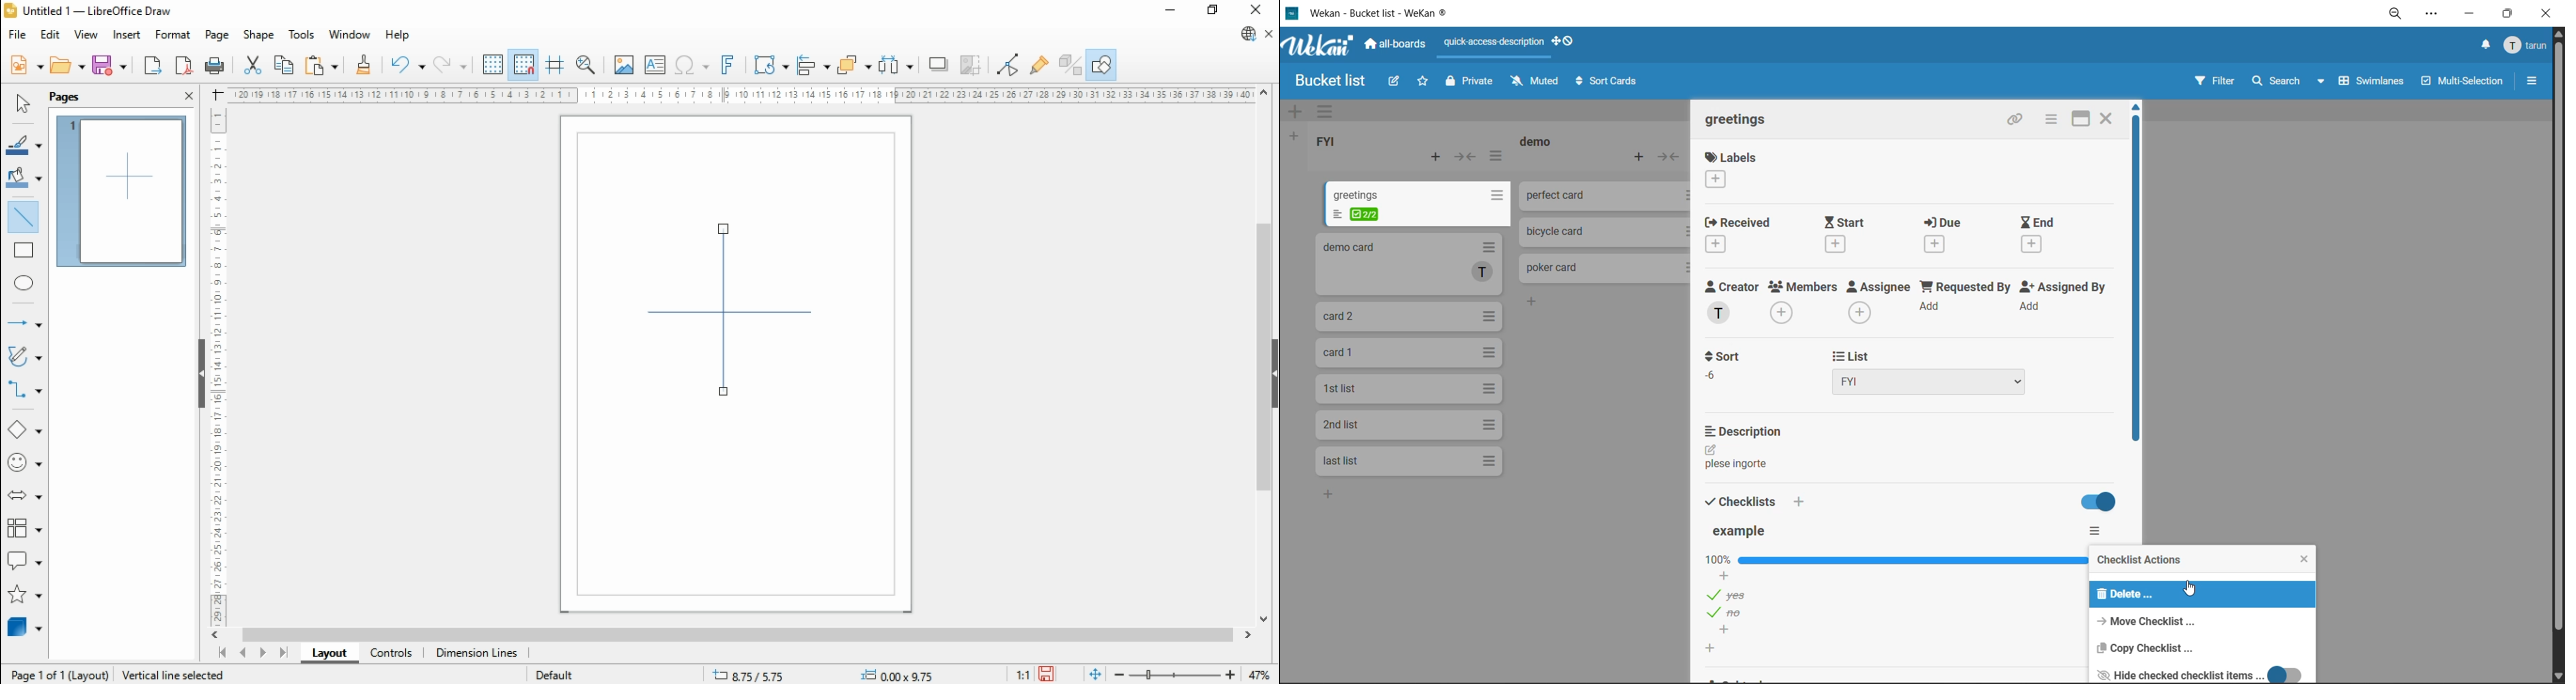 The height and width of the screenshot is (700, 2576). Describe the element at coordinates (763, 675) in the screenshot. I see `-21.10/14.59` at that location.